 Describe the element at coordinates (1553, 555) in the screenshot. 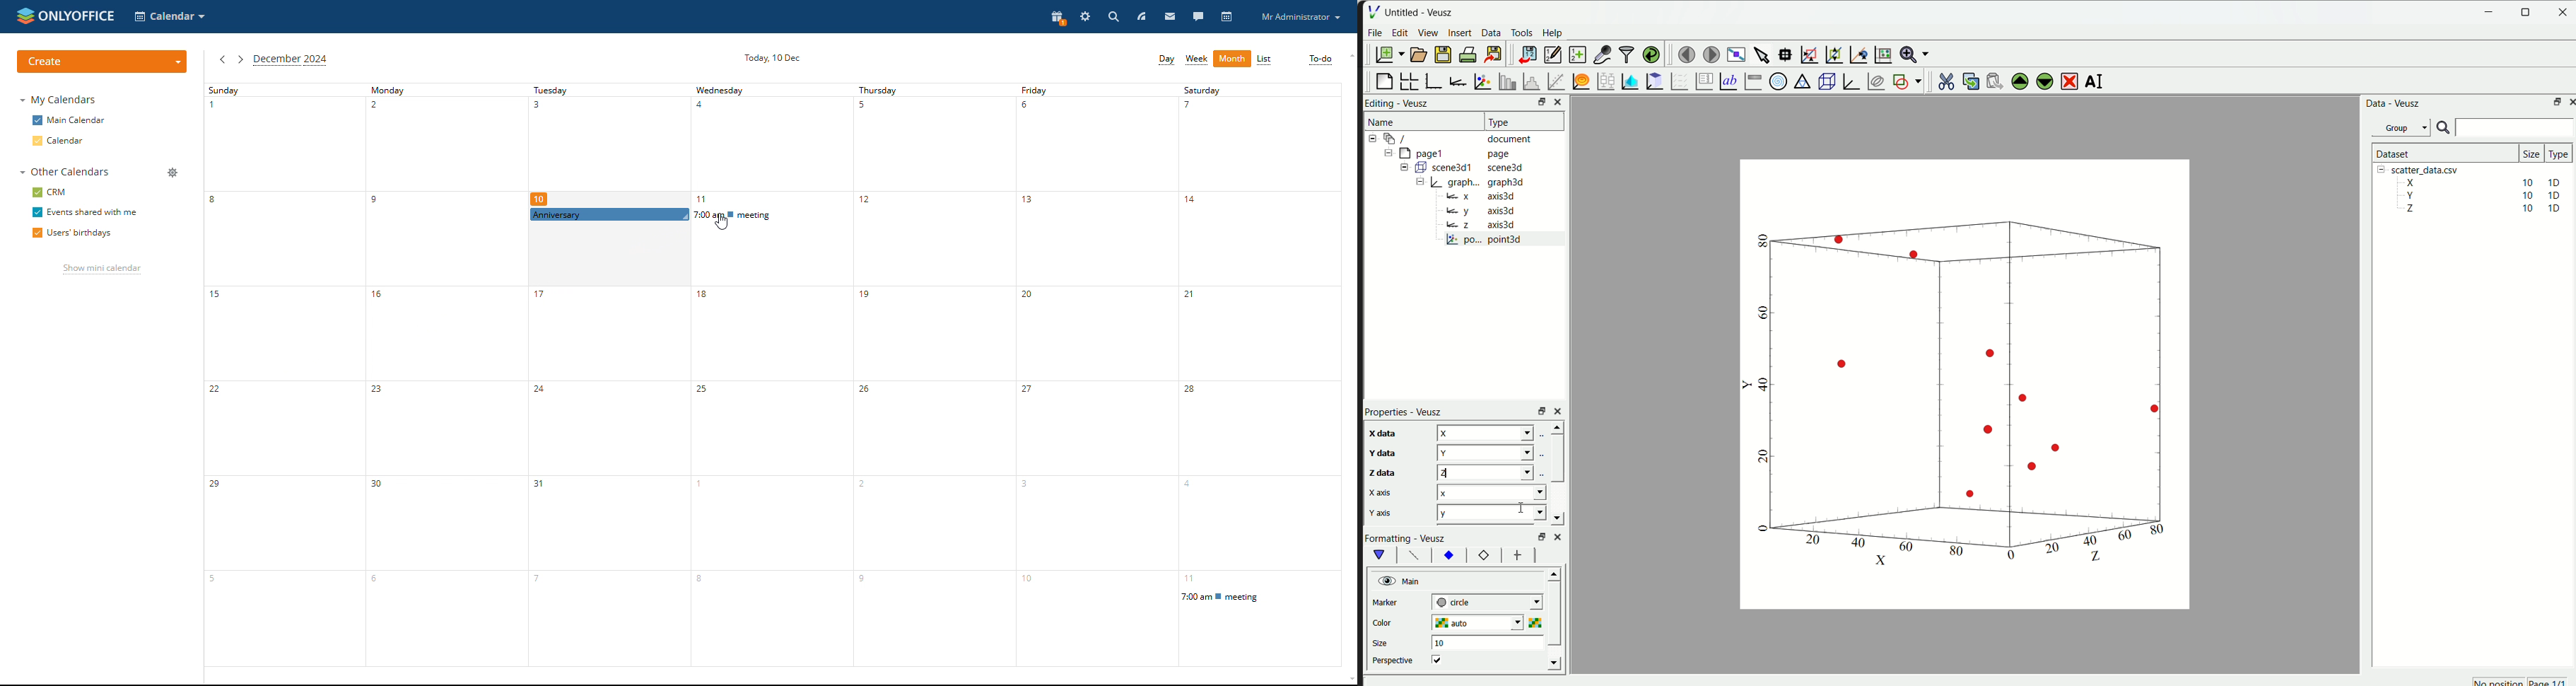

I see `left right button` at that location.